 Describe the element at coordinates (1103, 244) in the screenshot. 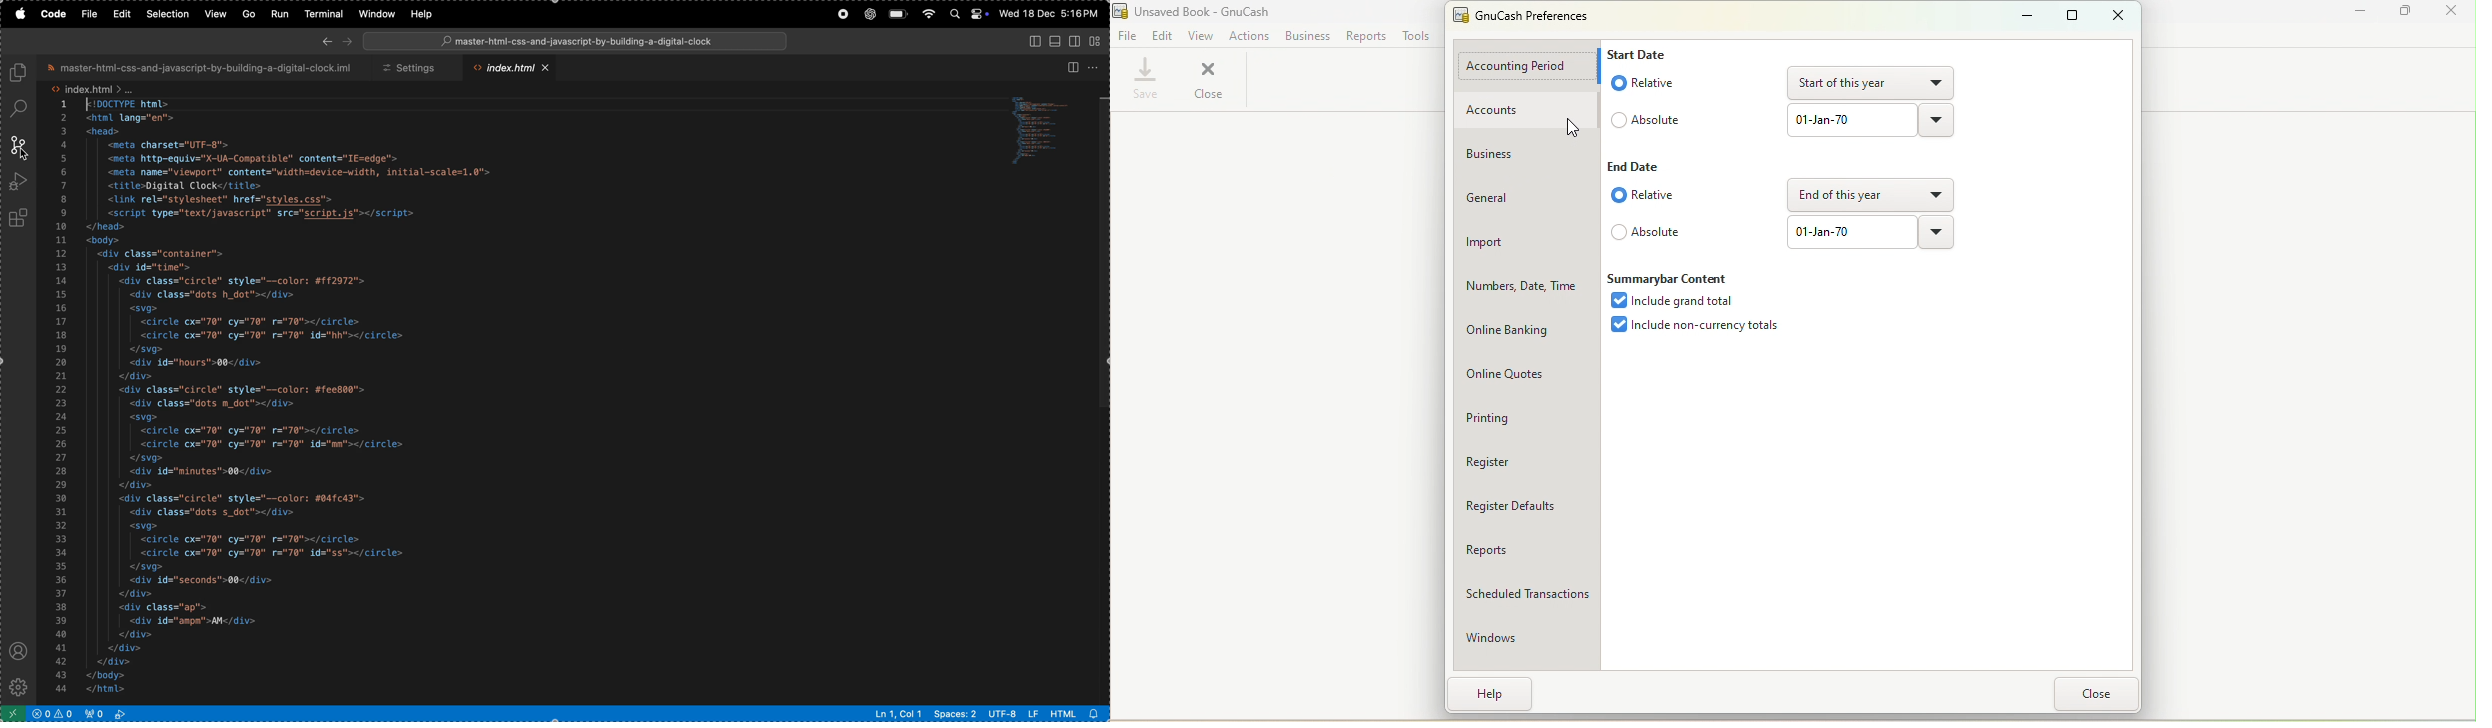

I see `` at that location.